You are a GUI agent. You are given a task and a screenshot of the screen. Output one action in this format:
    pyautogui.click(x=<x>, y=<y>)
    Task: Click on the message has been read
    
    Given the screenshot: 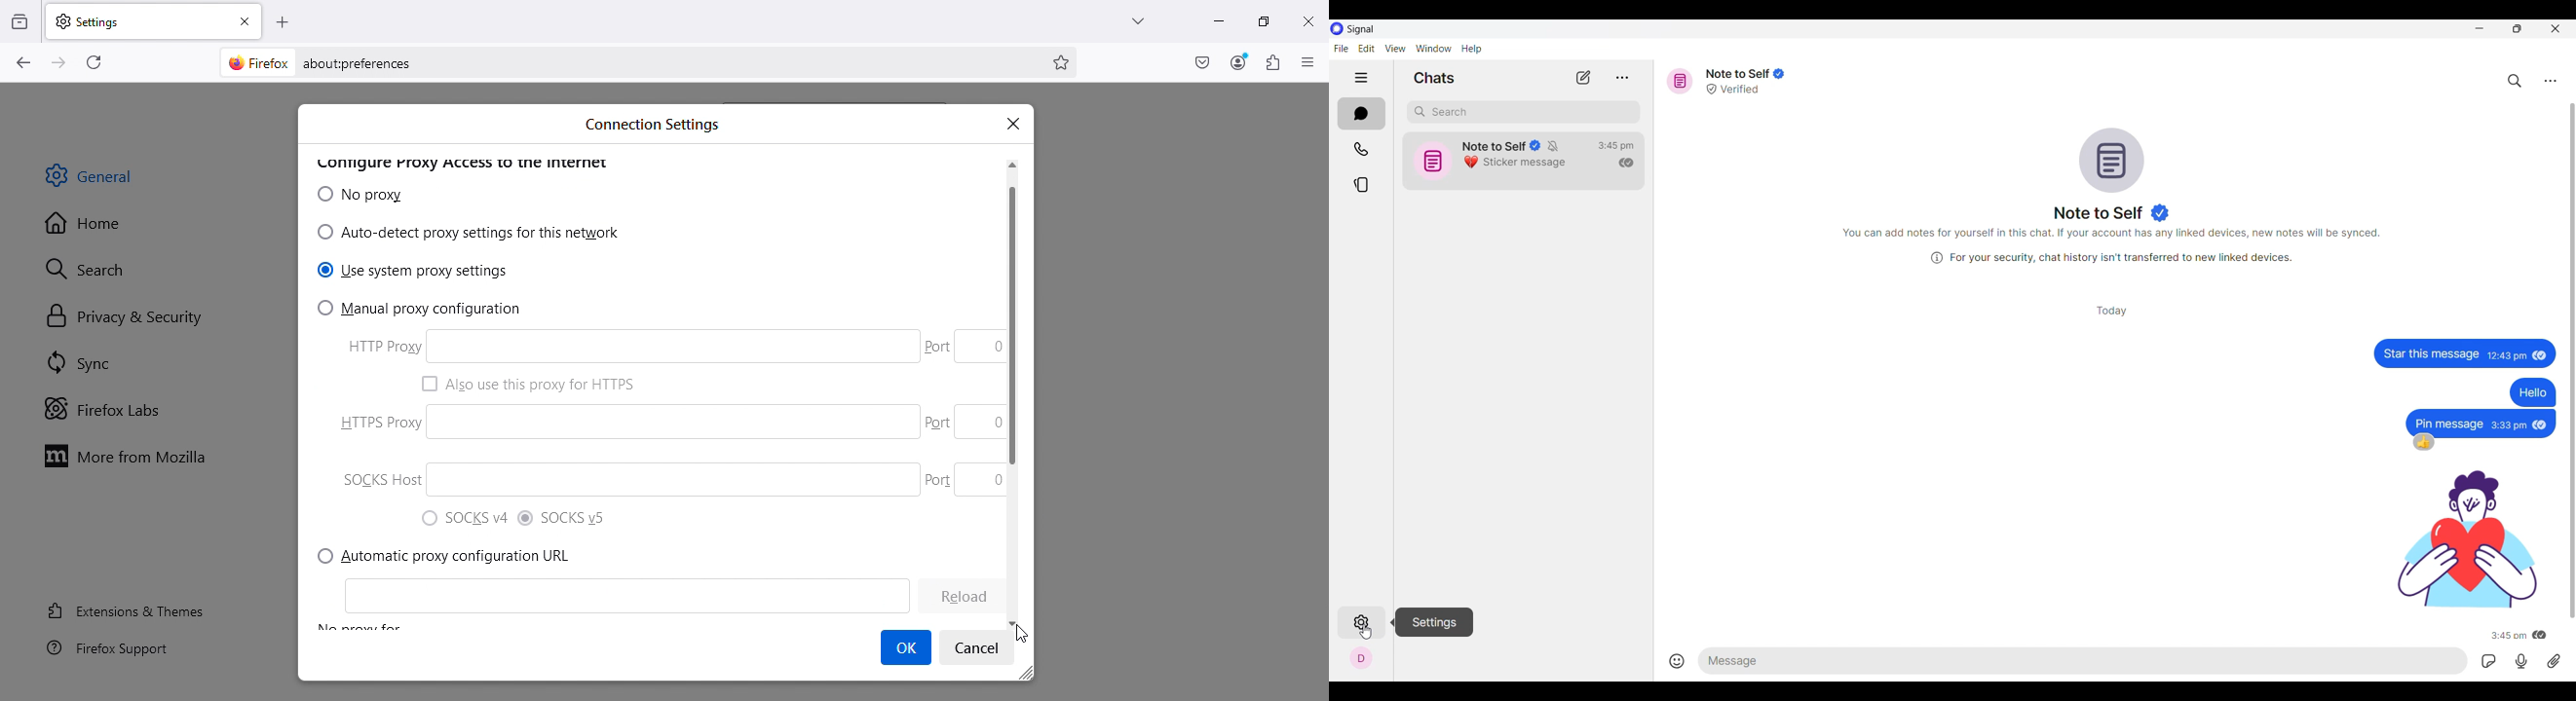 What is the action you would take?
    pyautogui.click(x=2540, y=633)
    